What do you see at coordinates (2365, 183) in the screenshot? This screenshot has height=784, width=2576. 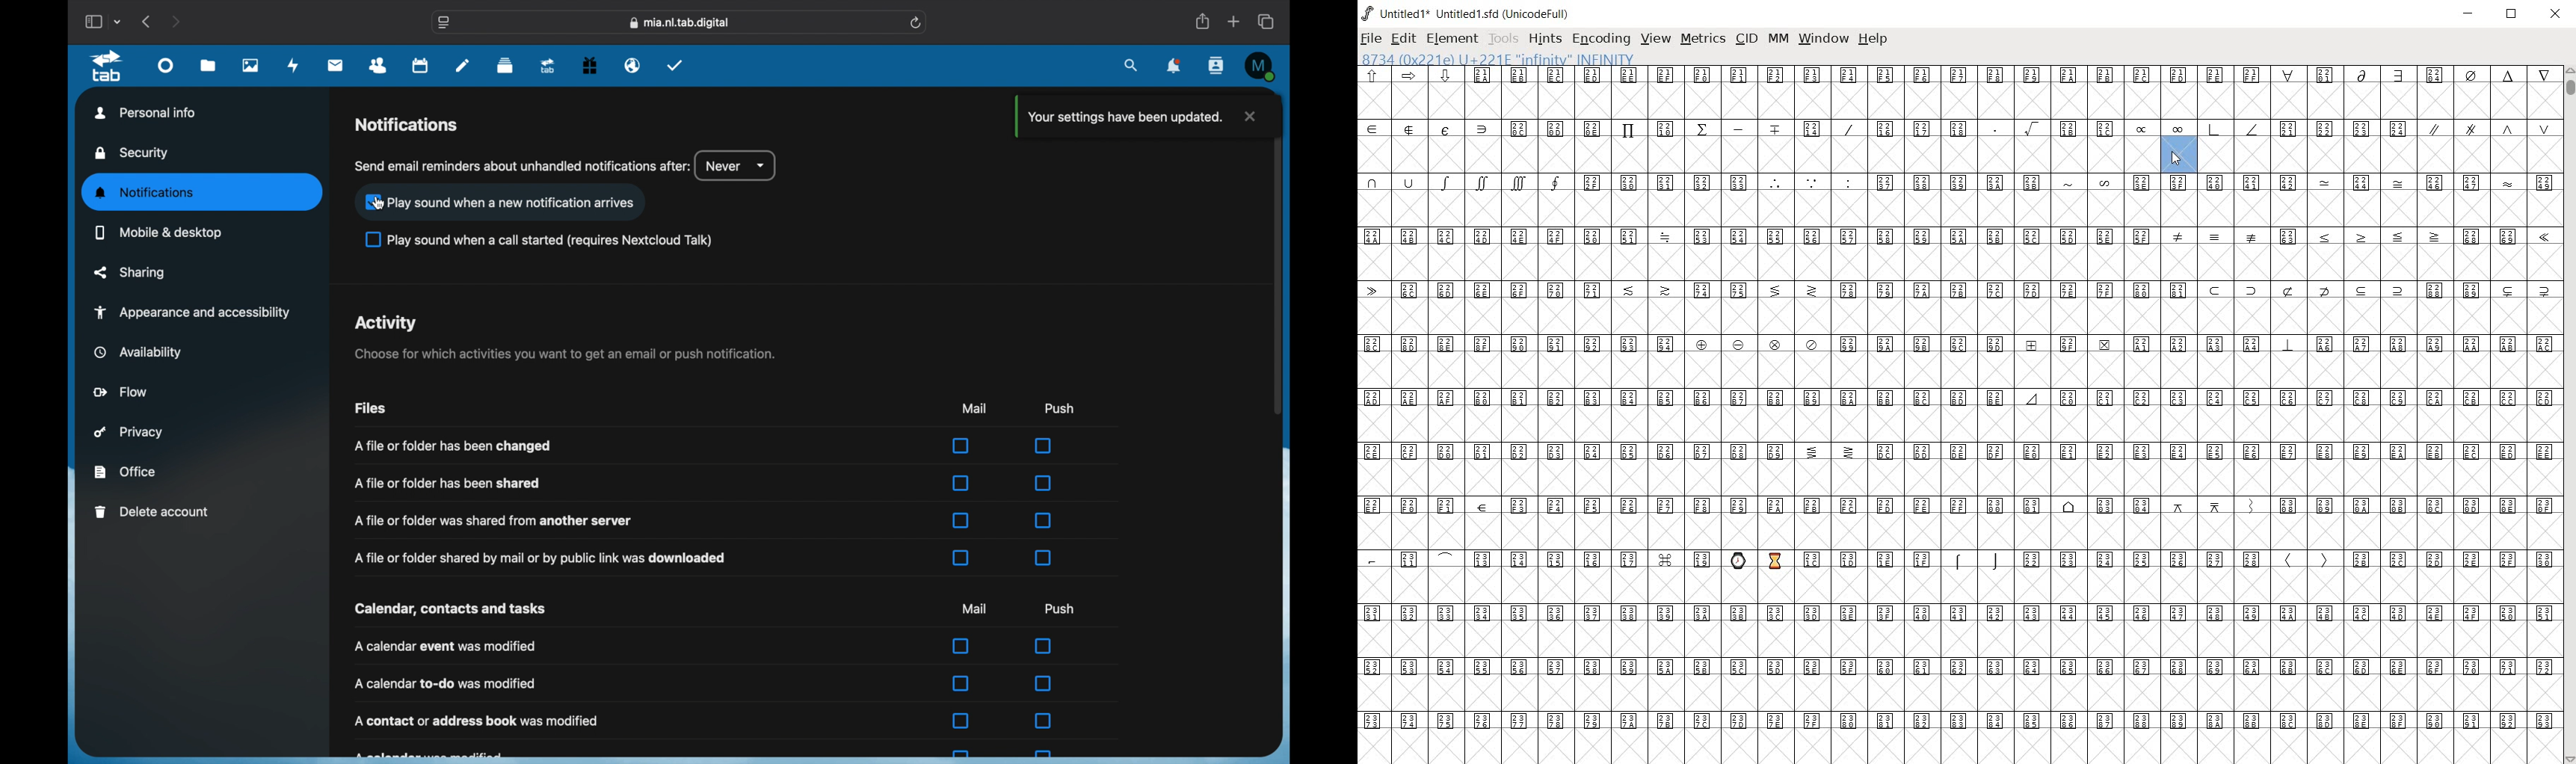 I see `Unicode code points` at bounding box center [2365, 183].